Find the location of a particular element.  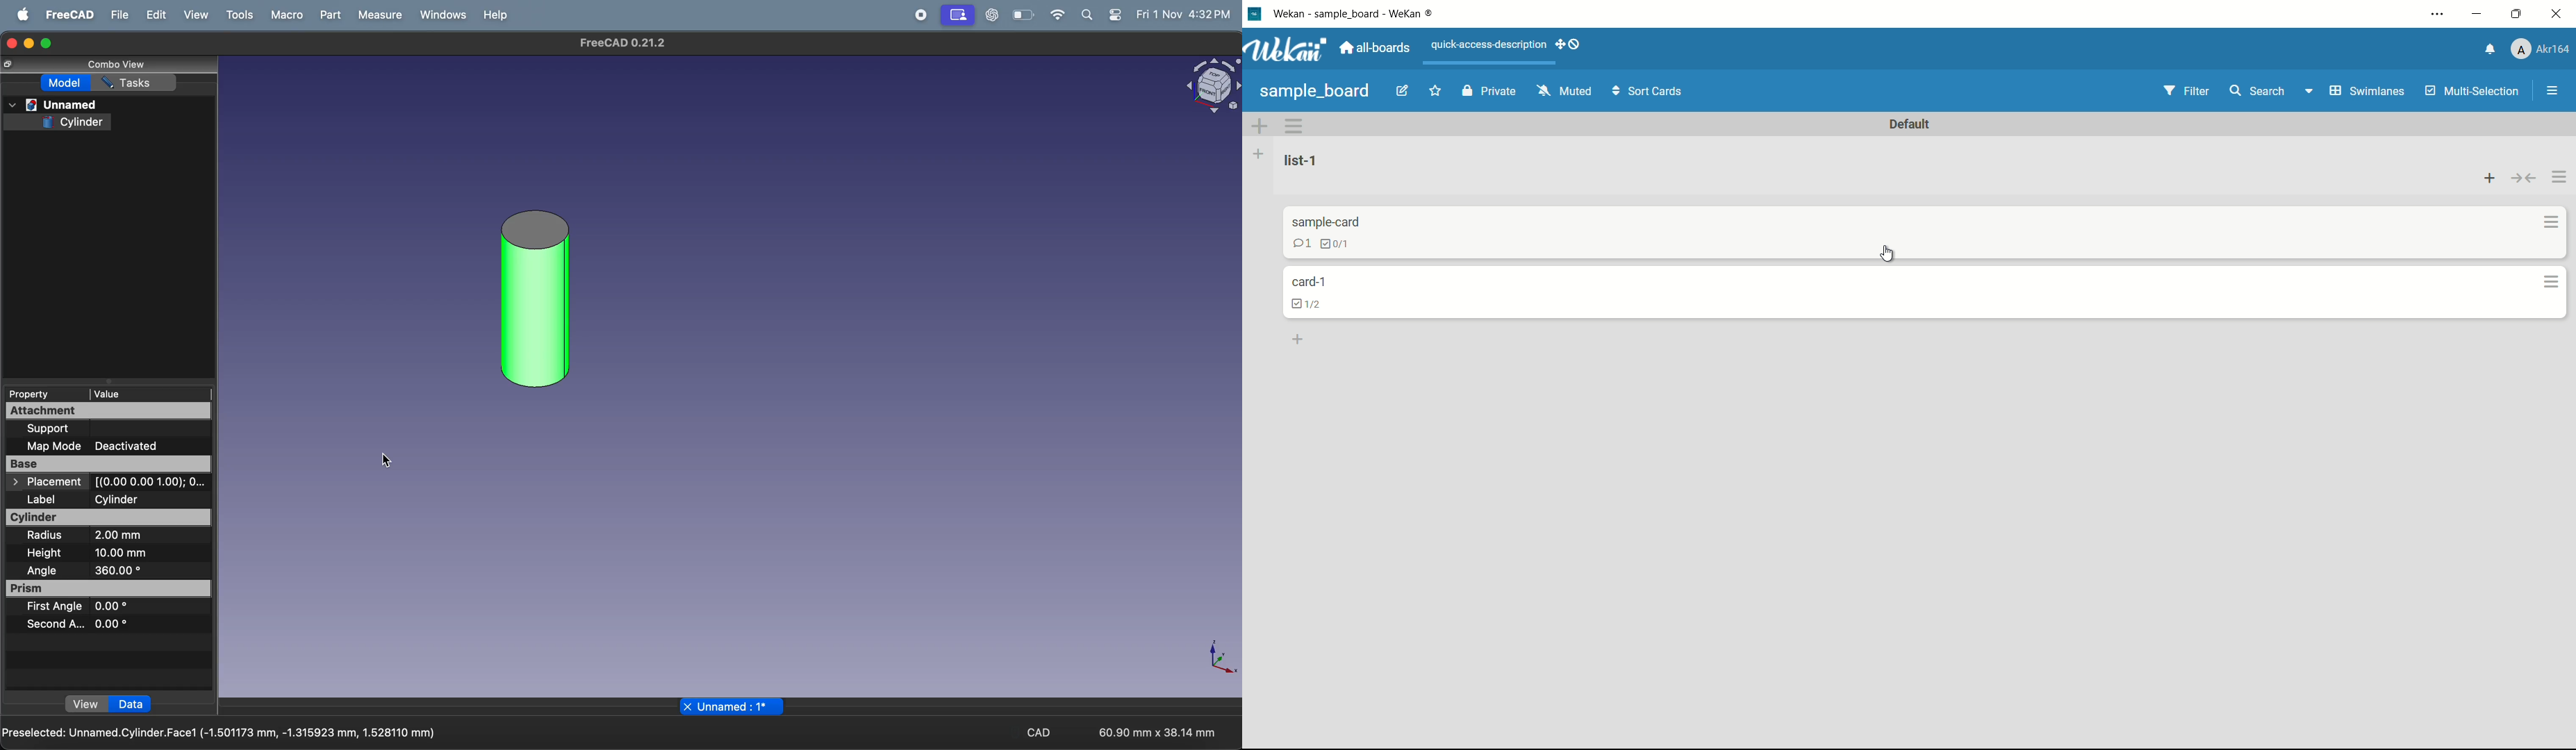

stop is located at coordinates (922, 15).